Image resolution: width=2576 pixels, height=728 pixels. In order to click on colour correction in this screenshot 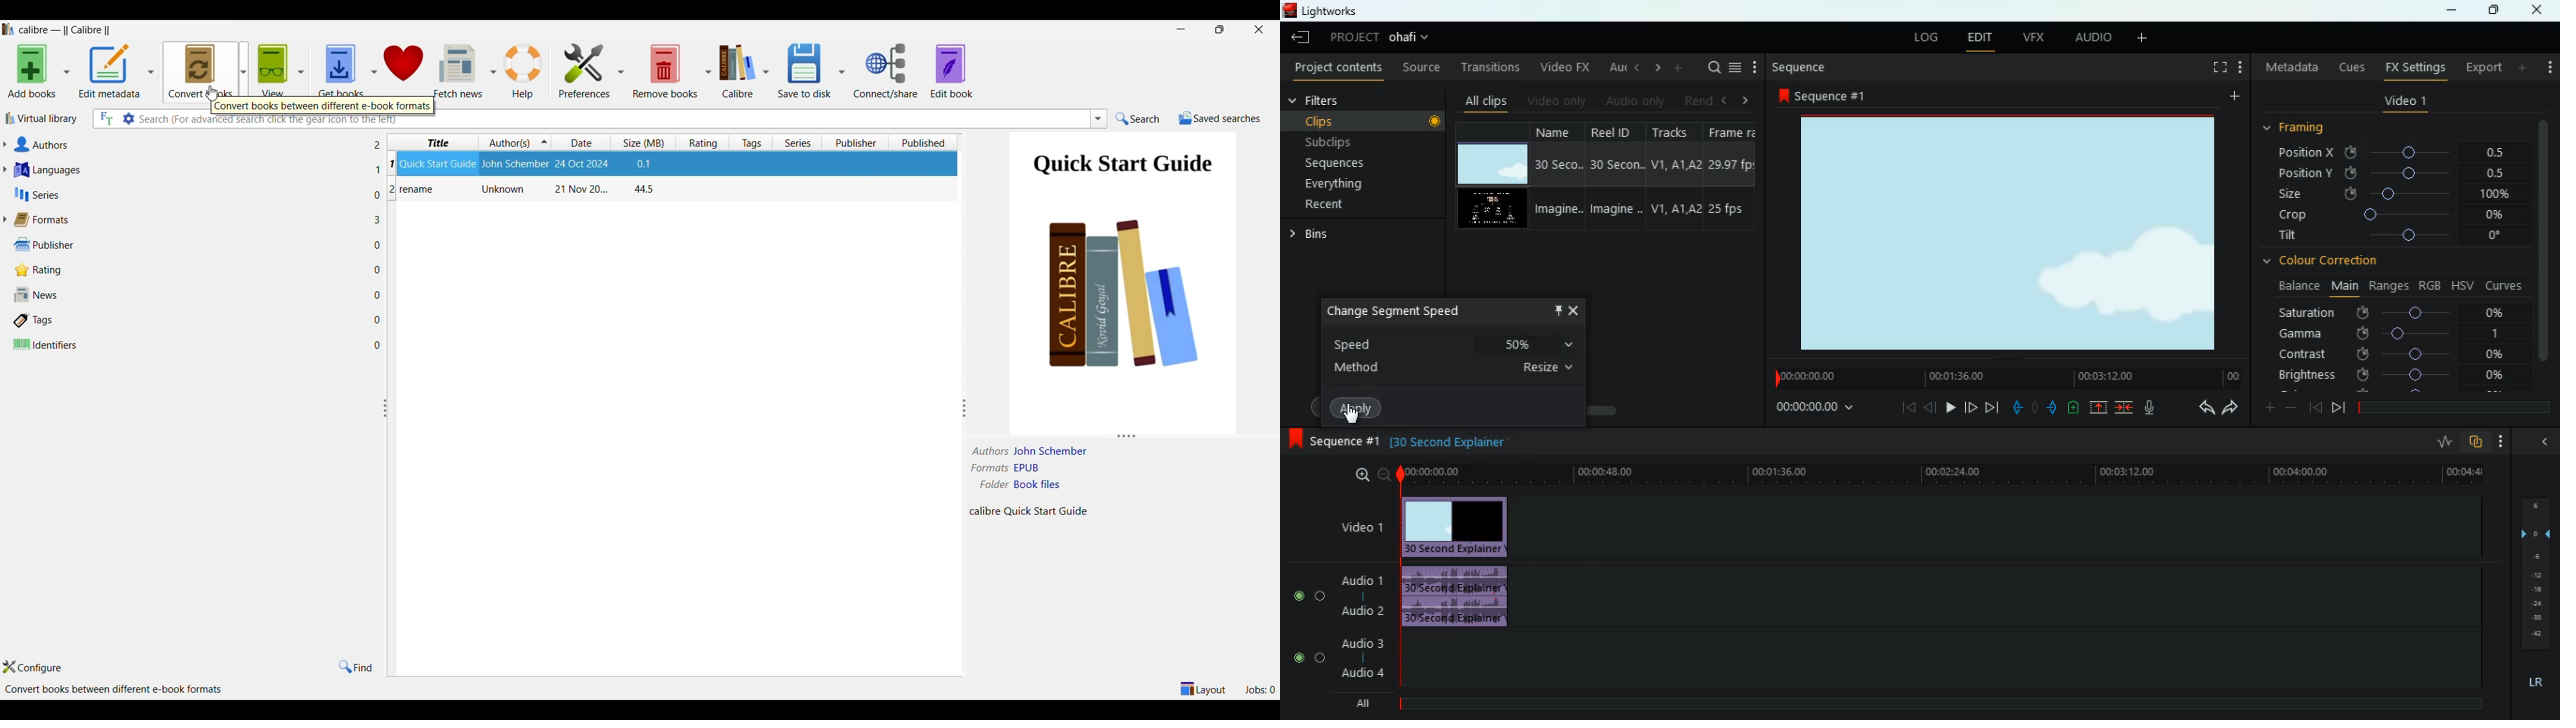, I will do `click(2325, 263)`.